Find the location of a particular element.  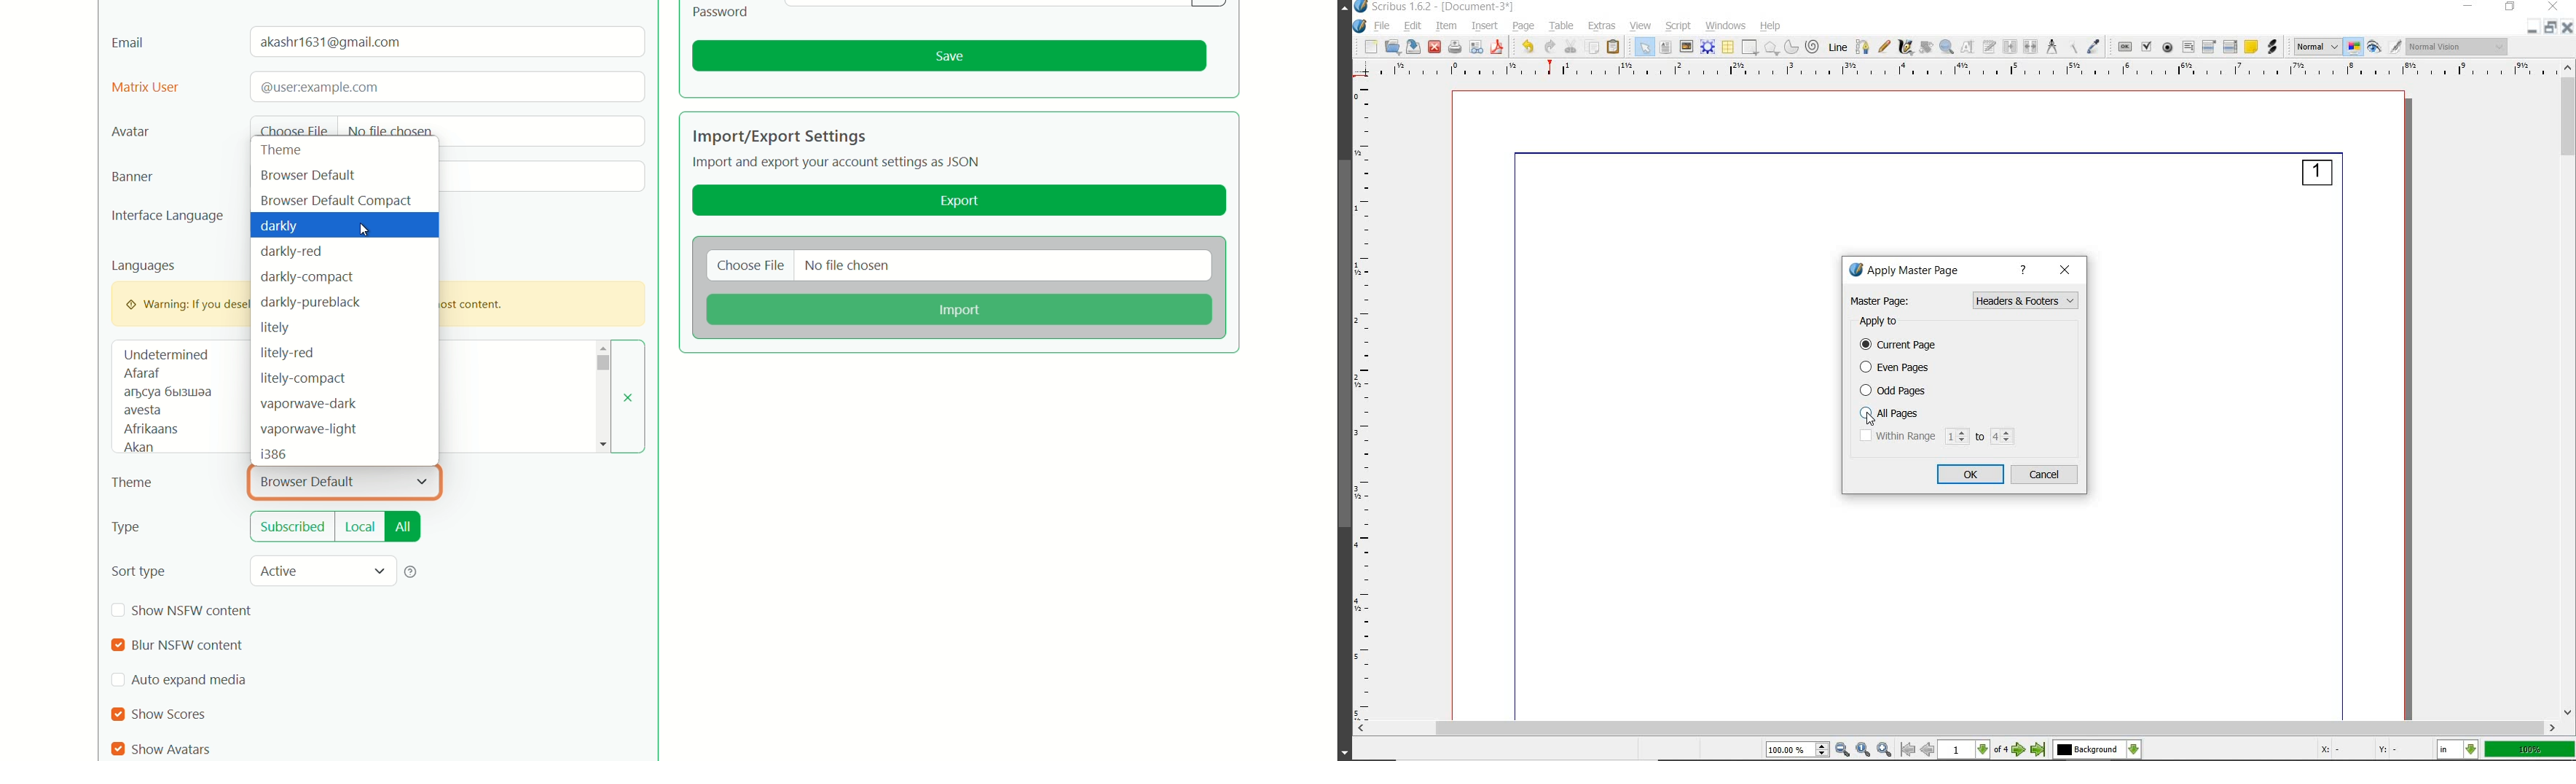

ruler is located at coordinates (1370, 401).